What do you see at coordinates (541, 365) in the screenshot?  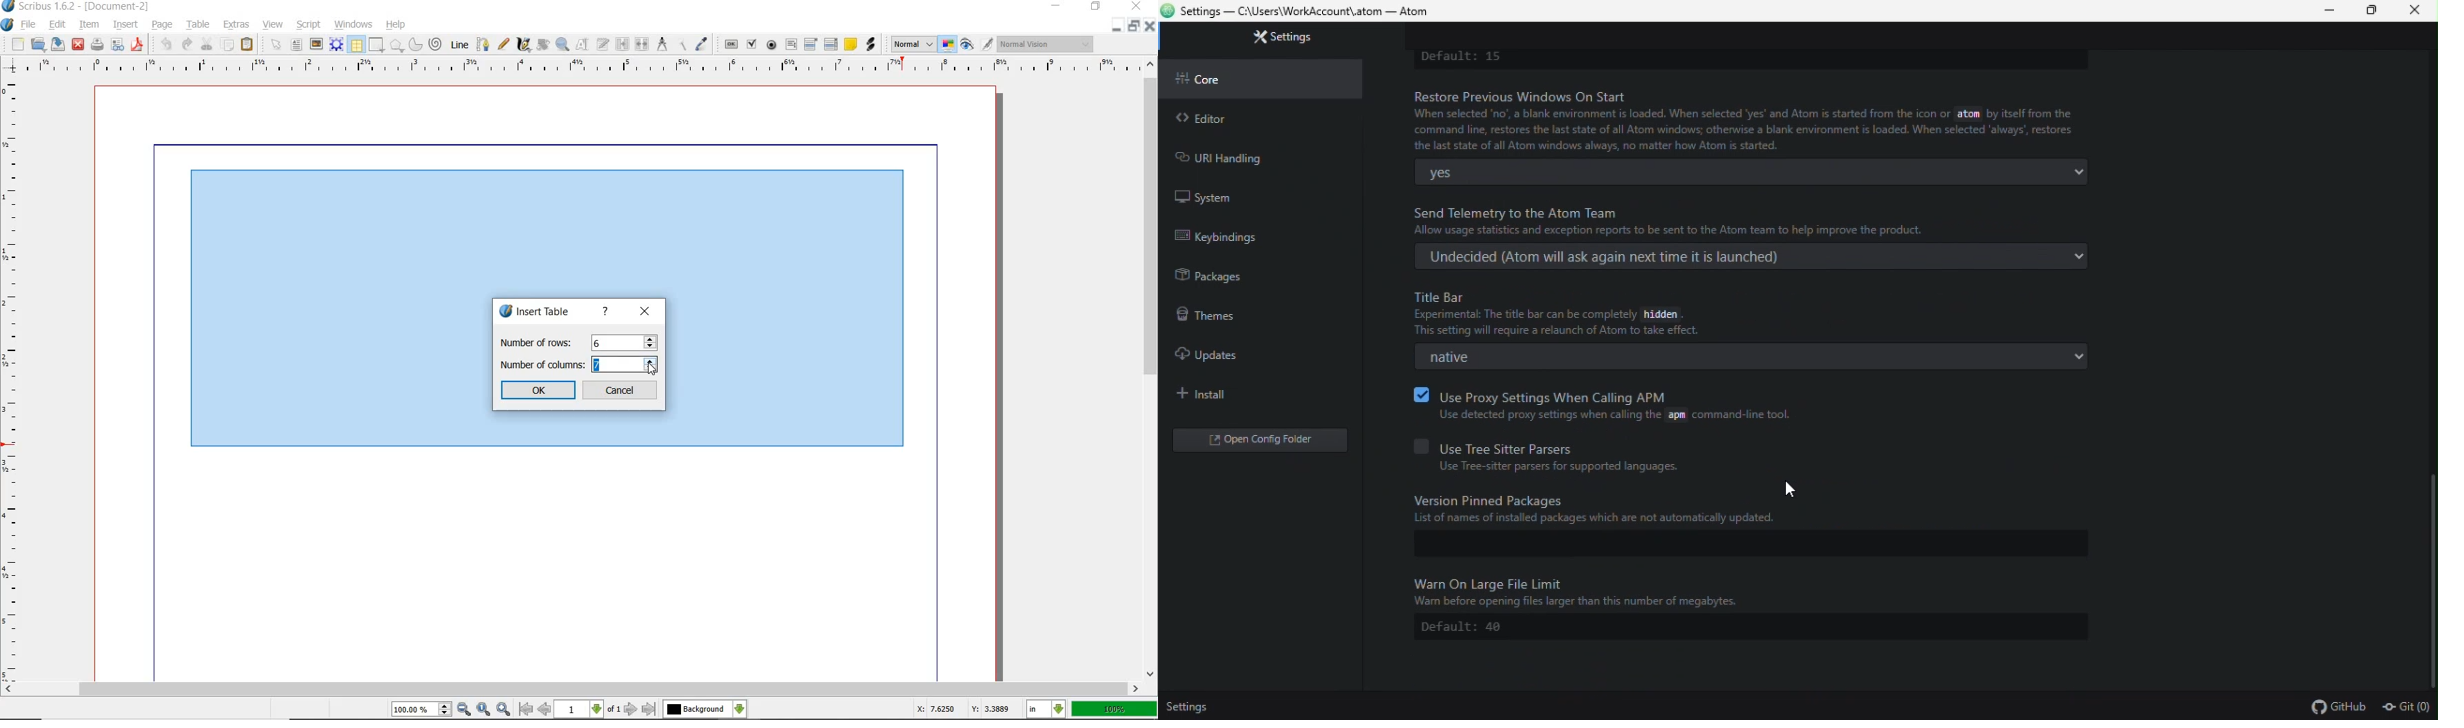 I see `Number of columns:` at bounding box center [541, 365].